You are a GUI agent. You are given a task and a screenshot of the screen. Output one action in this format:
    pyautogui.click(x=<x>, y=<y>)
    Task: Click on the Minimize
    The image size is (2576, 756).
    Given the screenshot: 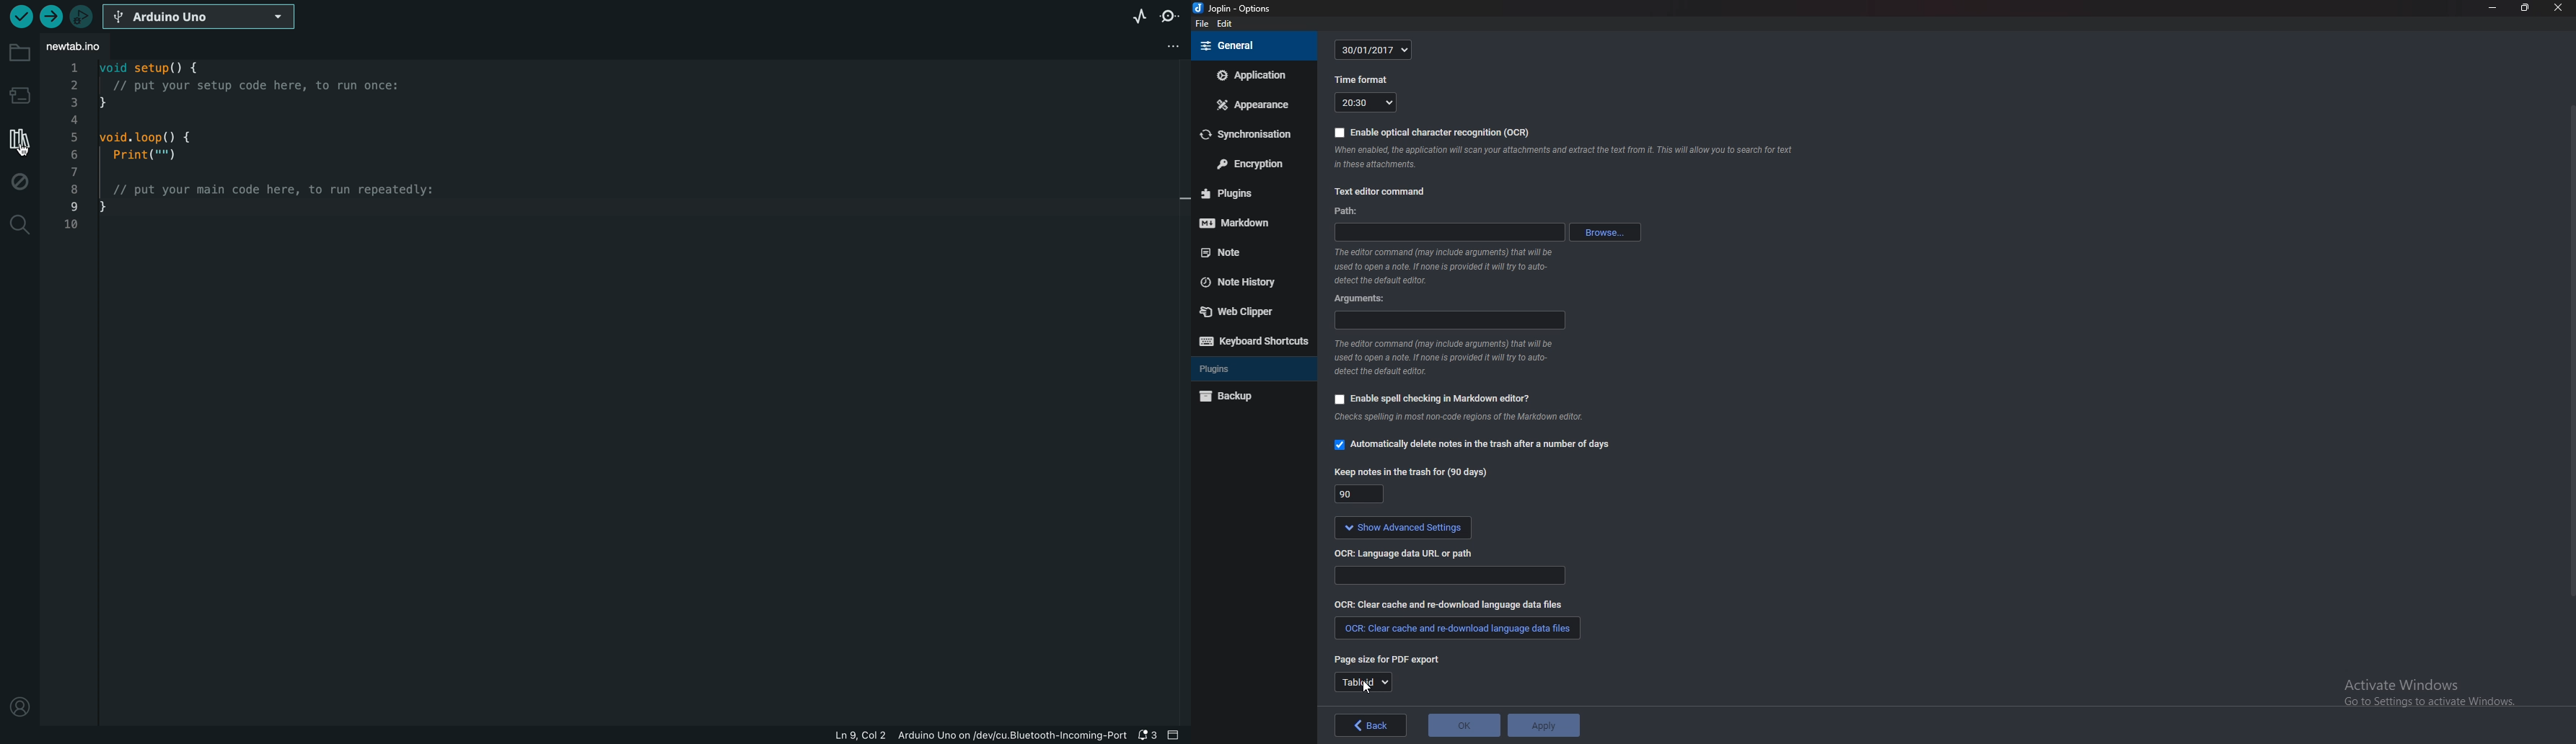 What is the action you would take?
    pyautogui.click(x=2494, y=8)
    